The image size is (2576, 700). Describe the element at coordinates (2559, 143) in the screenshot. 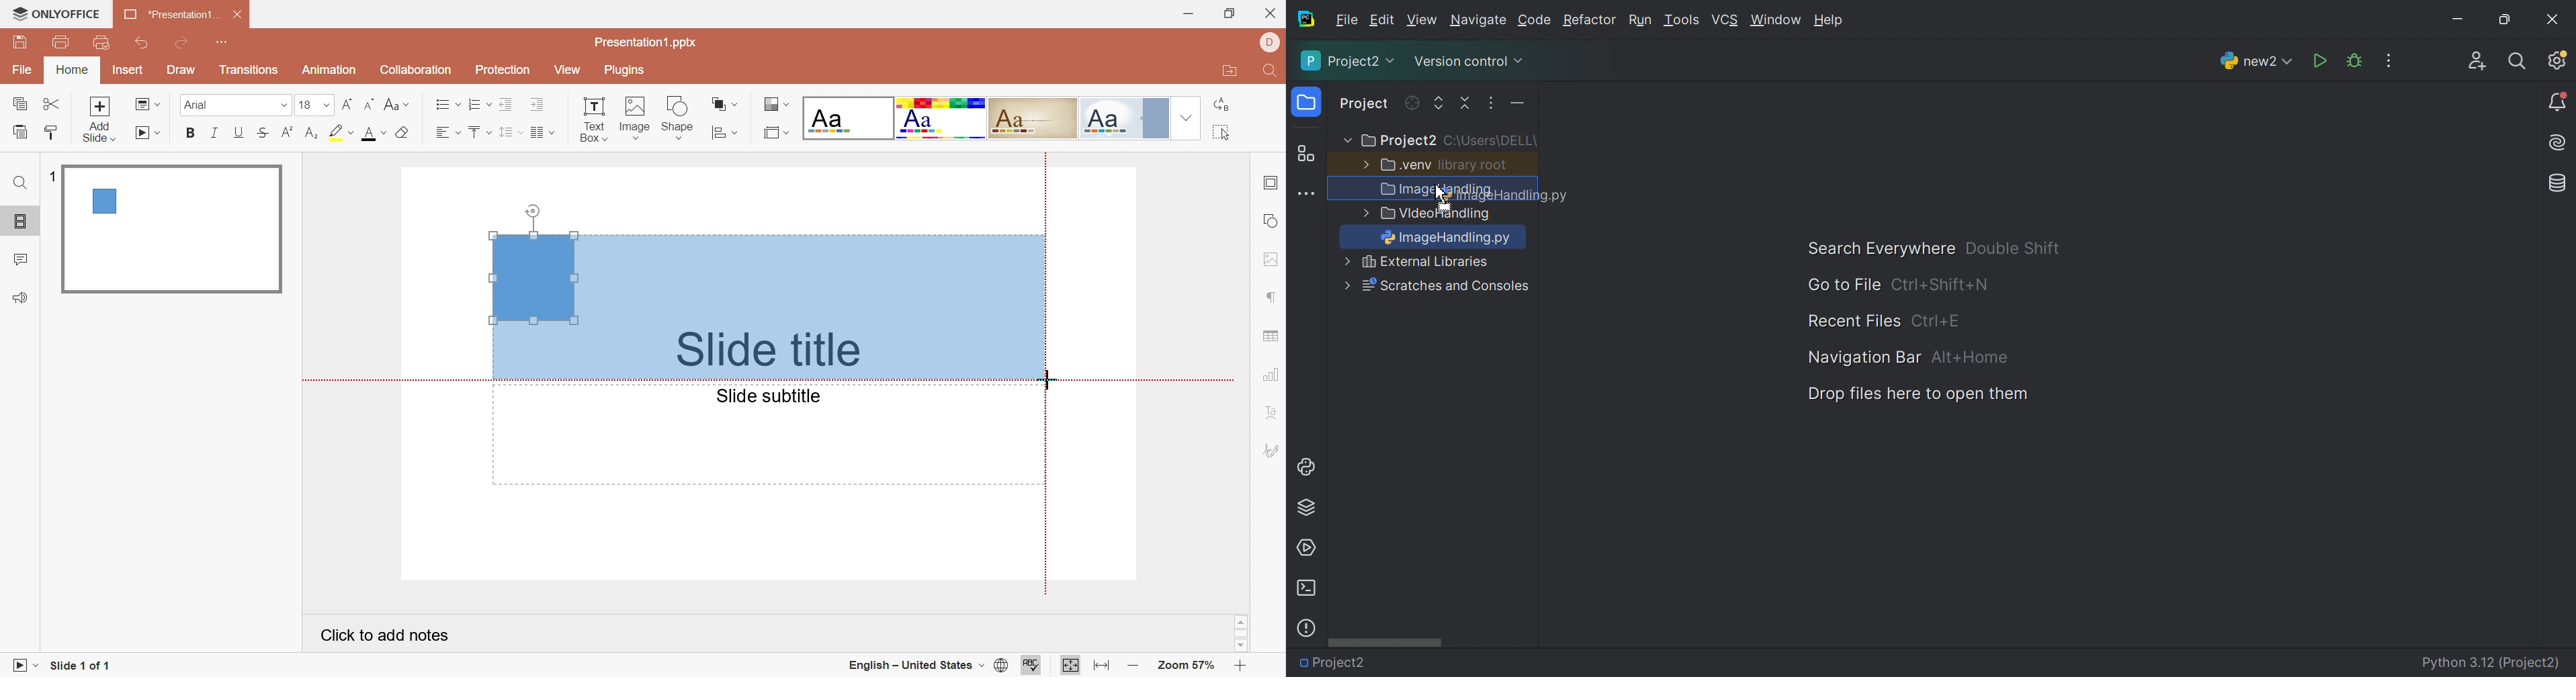

I see `AI Assistant` at that location.